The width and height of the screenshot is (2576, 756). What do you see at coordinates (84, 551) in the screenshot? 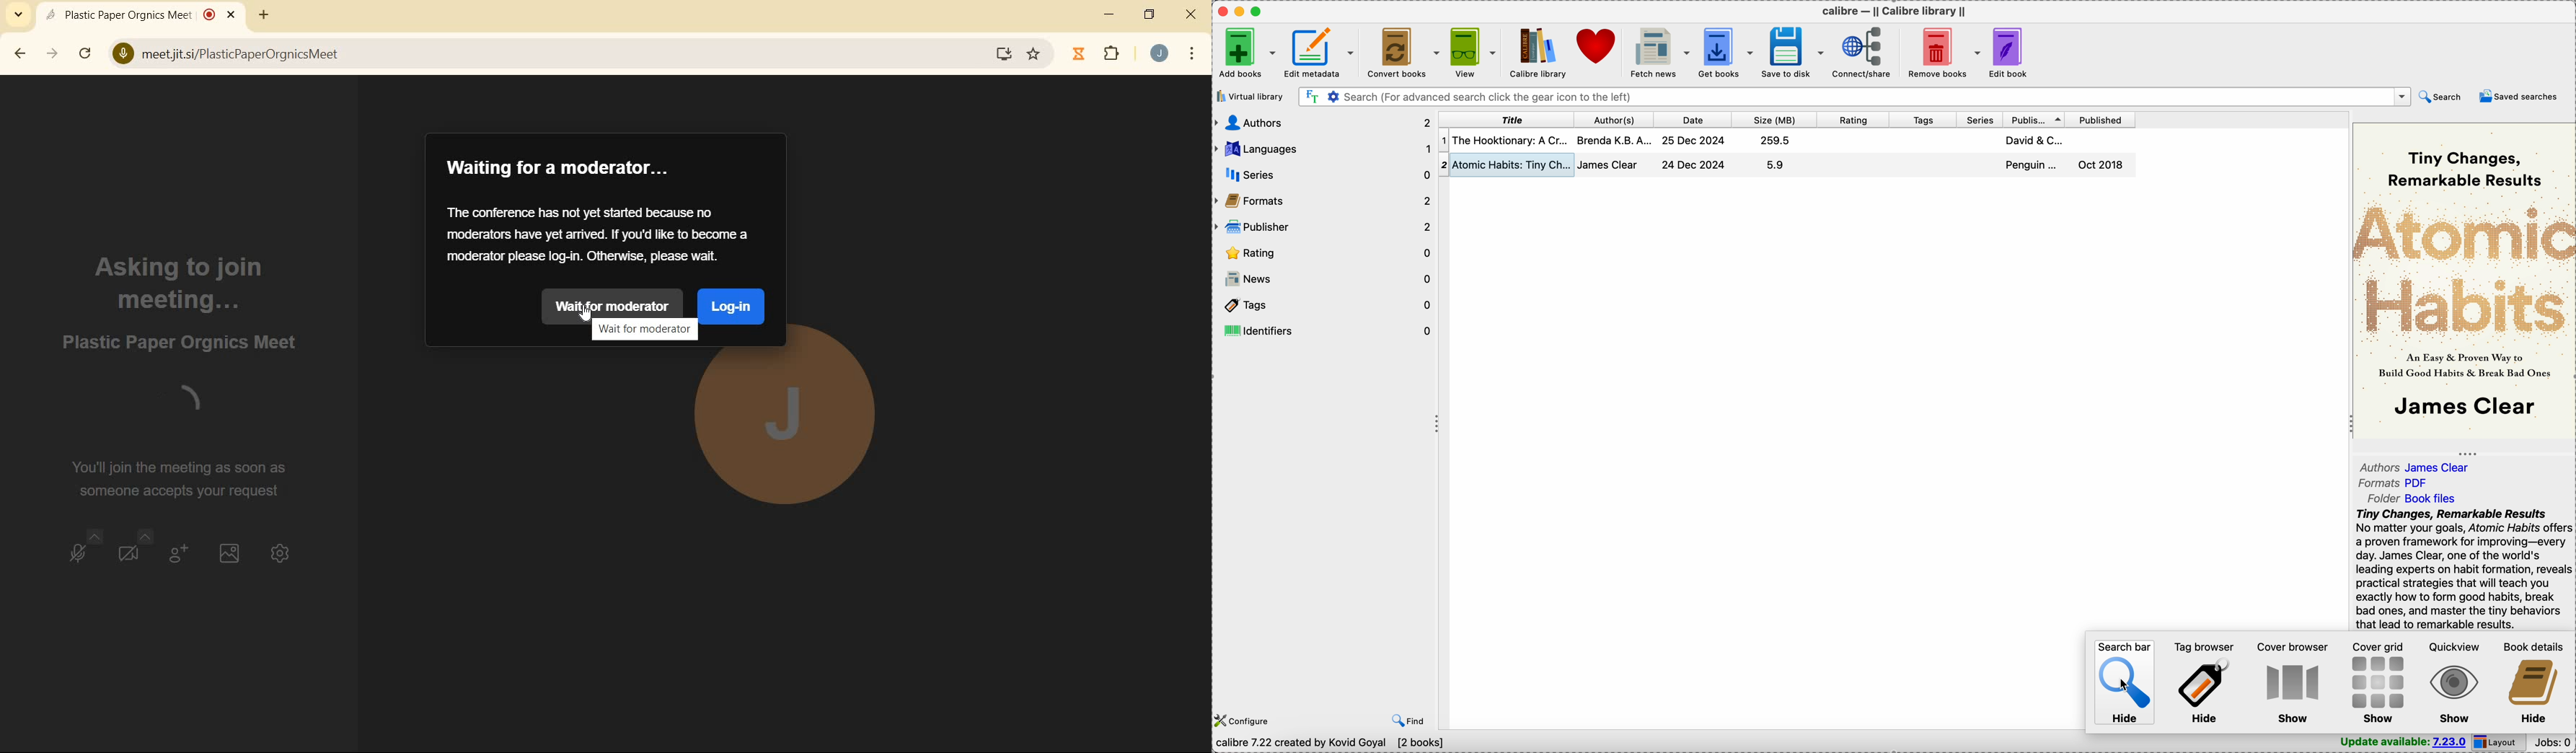
I see `microphone` at bounding box center [84, 551].